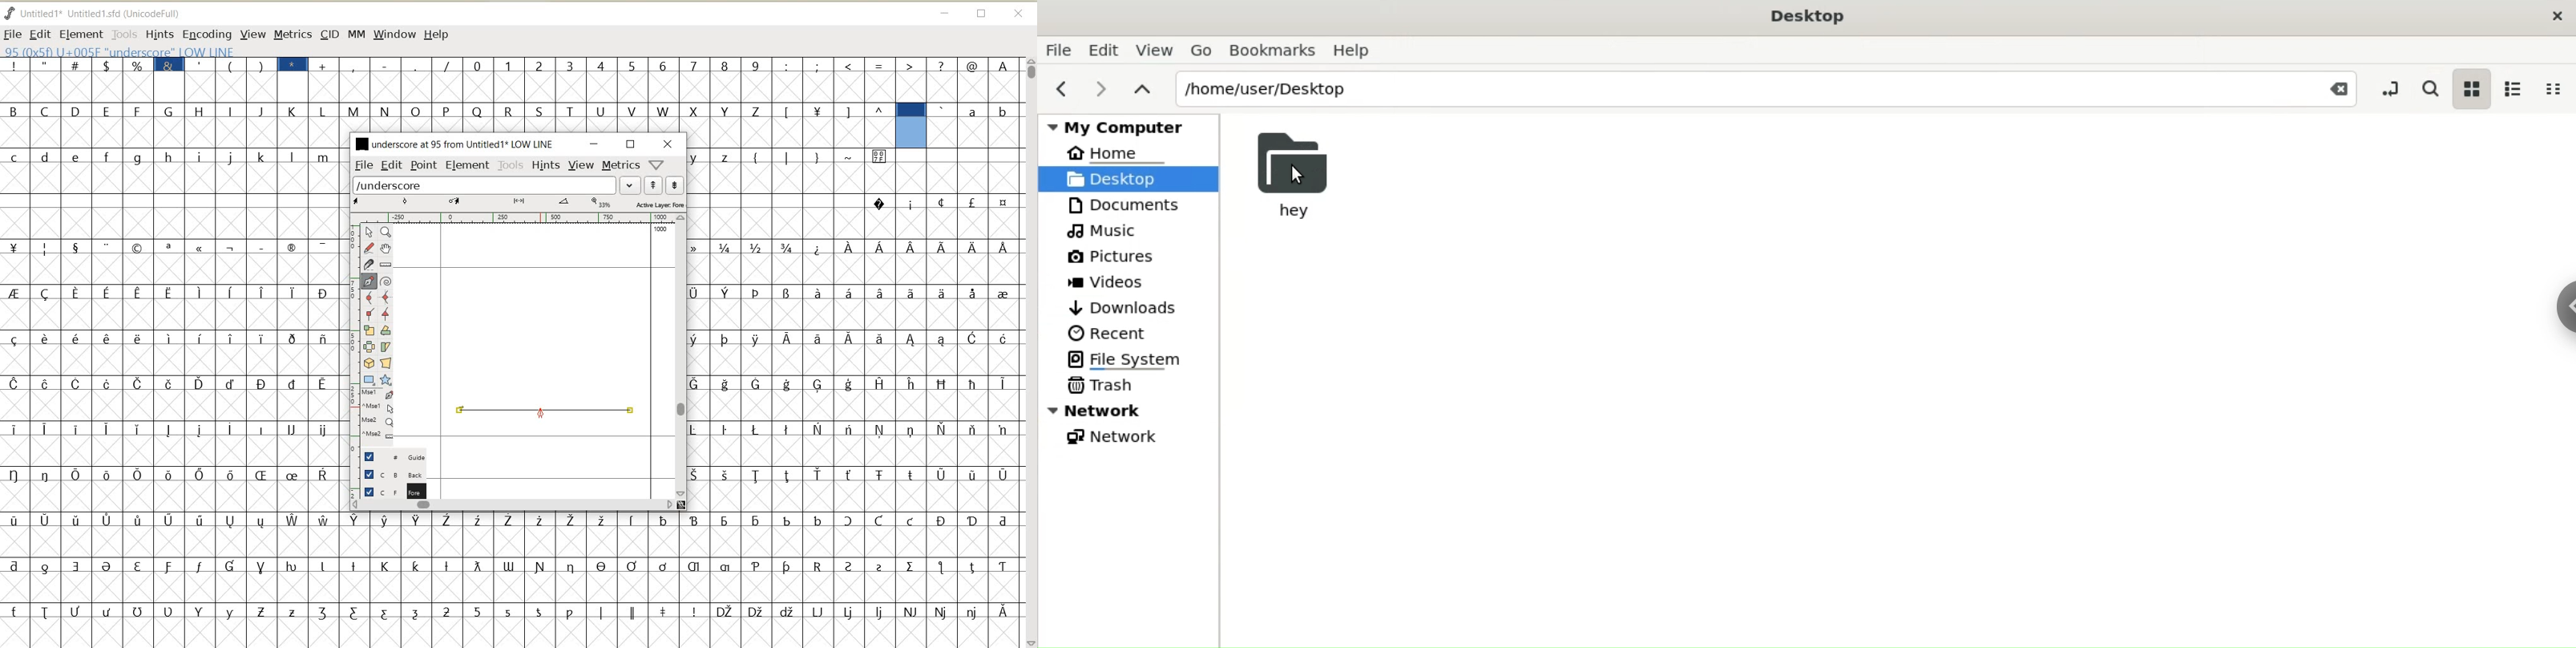 The width and height of the screenshot is (2576, 672). What do you see at coordinates (978, 124) in the screenshot?
I see `GLYPHY CHARACTERS` at bounding box center [978, 124].